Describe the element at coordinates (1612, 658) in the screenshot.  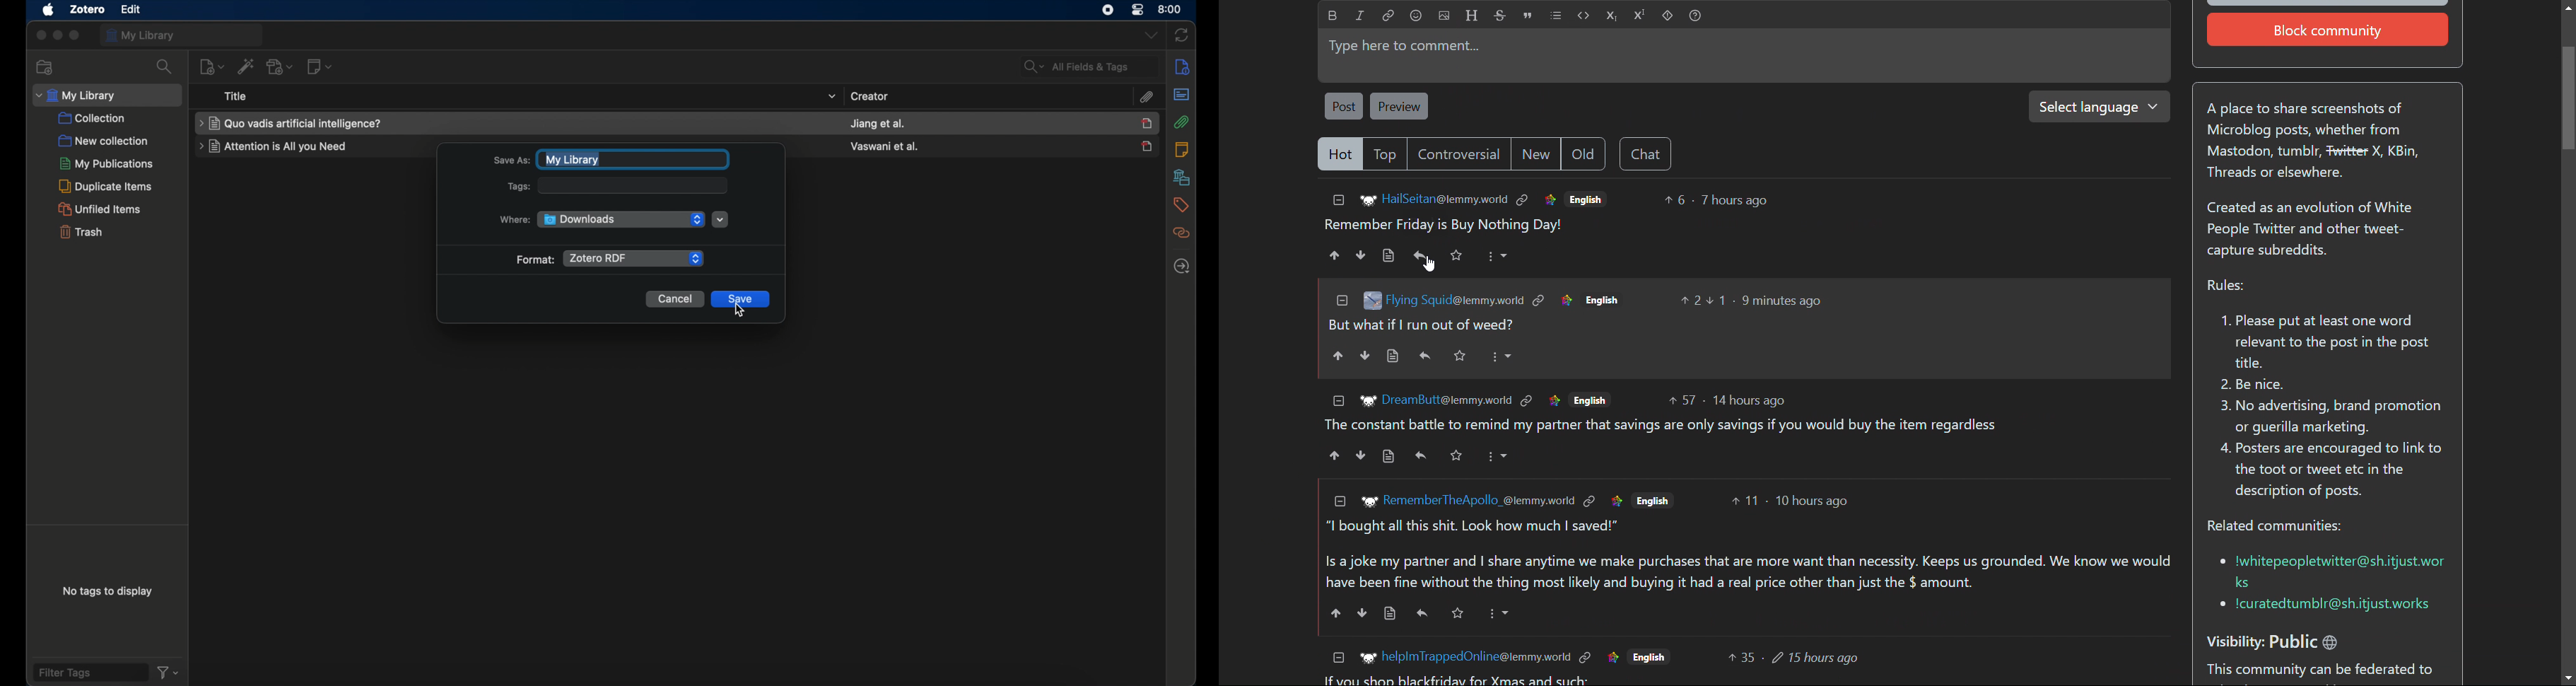
I see `link` at that location.